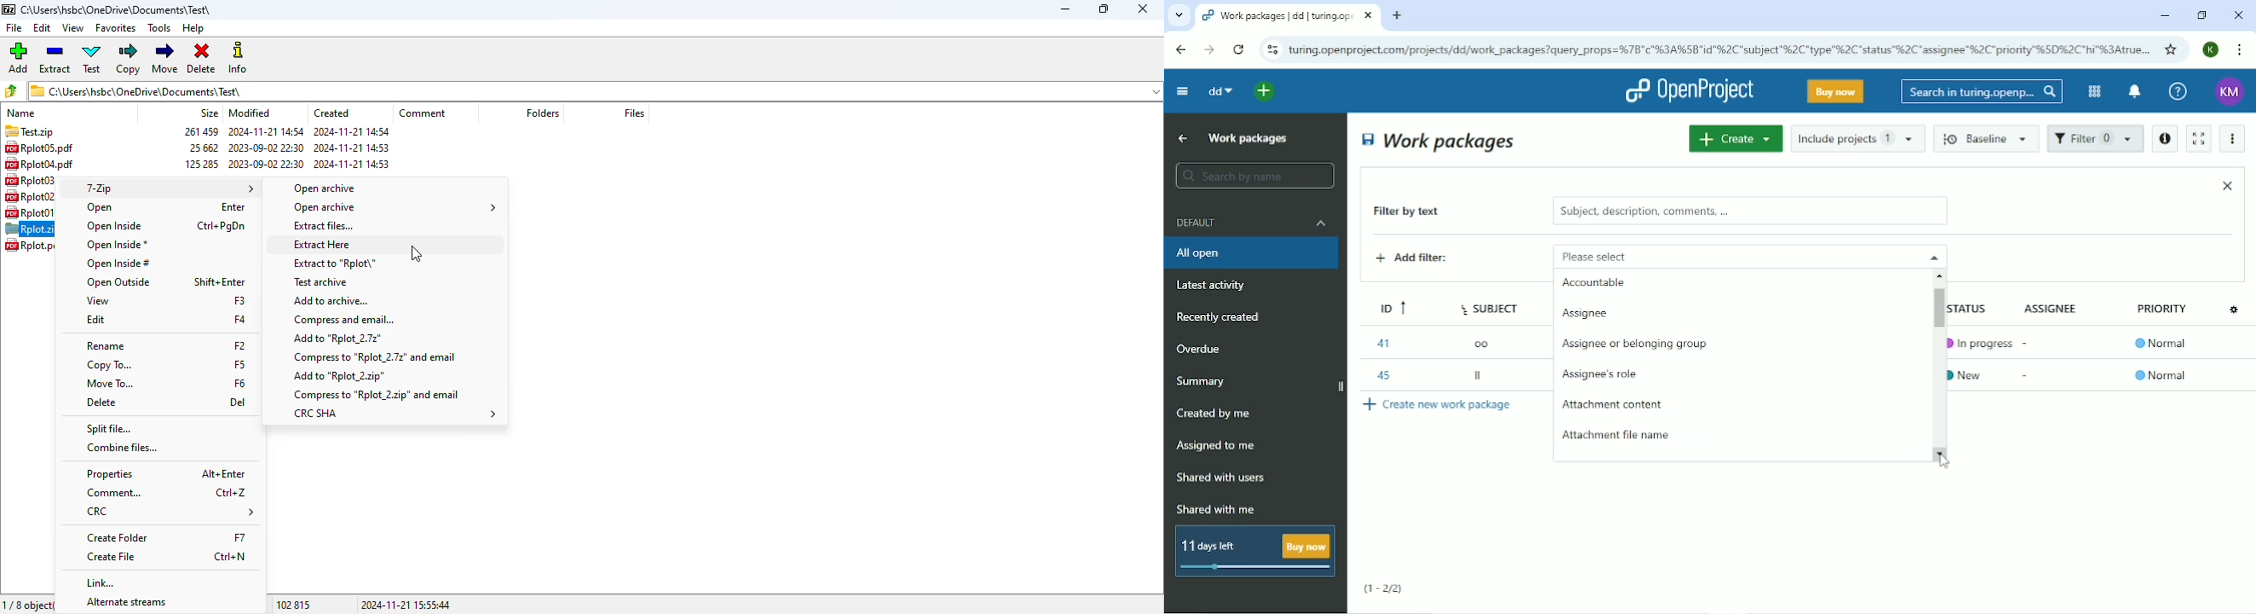 The image size is (2268, 616). What do you see at coordinates (1480, 378) in the screenshot?
I see `ll` at bounding box center [1480, 378].